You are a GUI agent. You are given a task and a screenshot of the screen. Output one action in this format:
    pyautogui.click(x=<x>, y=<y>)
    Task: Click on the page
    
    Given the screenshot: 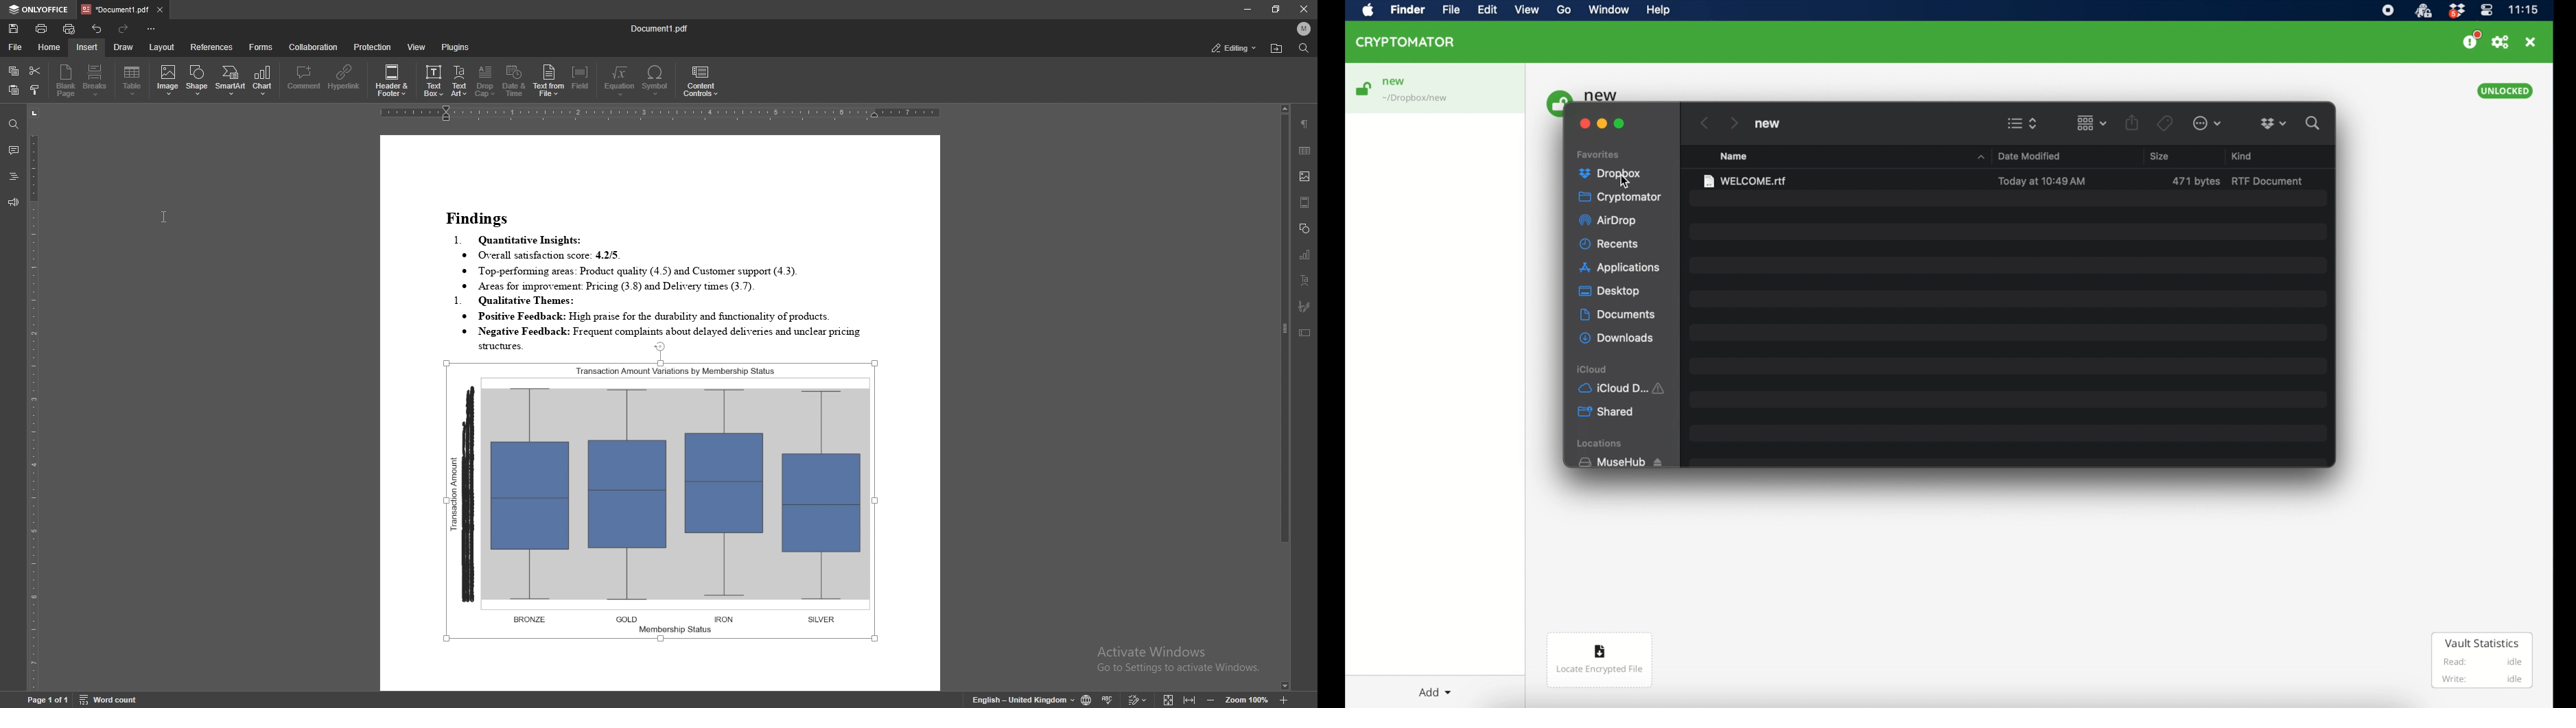 What is the action you would take?
    pyautogui.click(x=47, y=698)
    